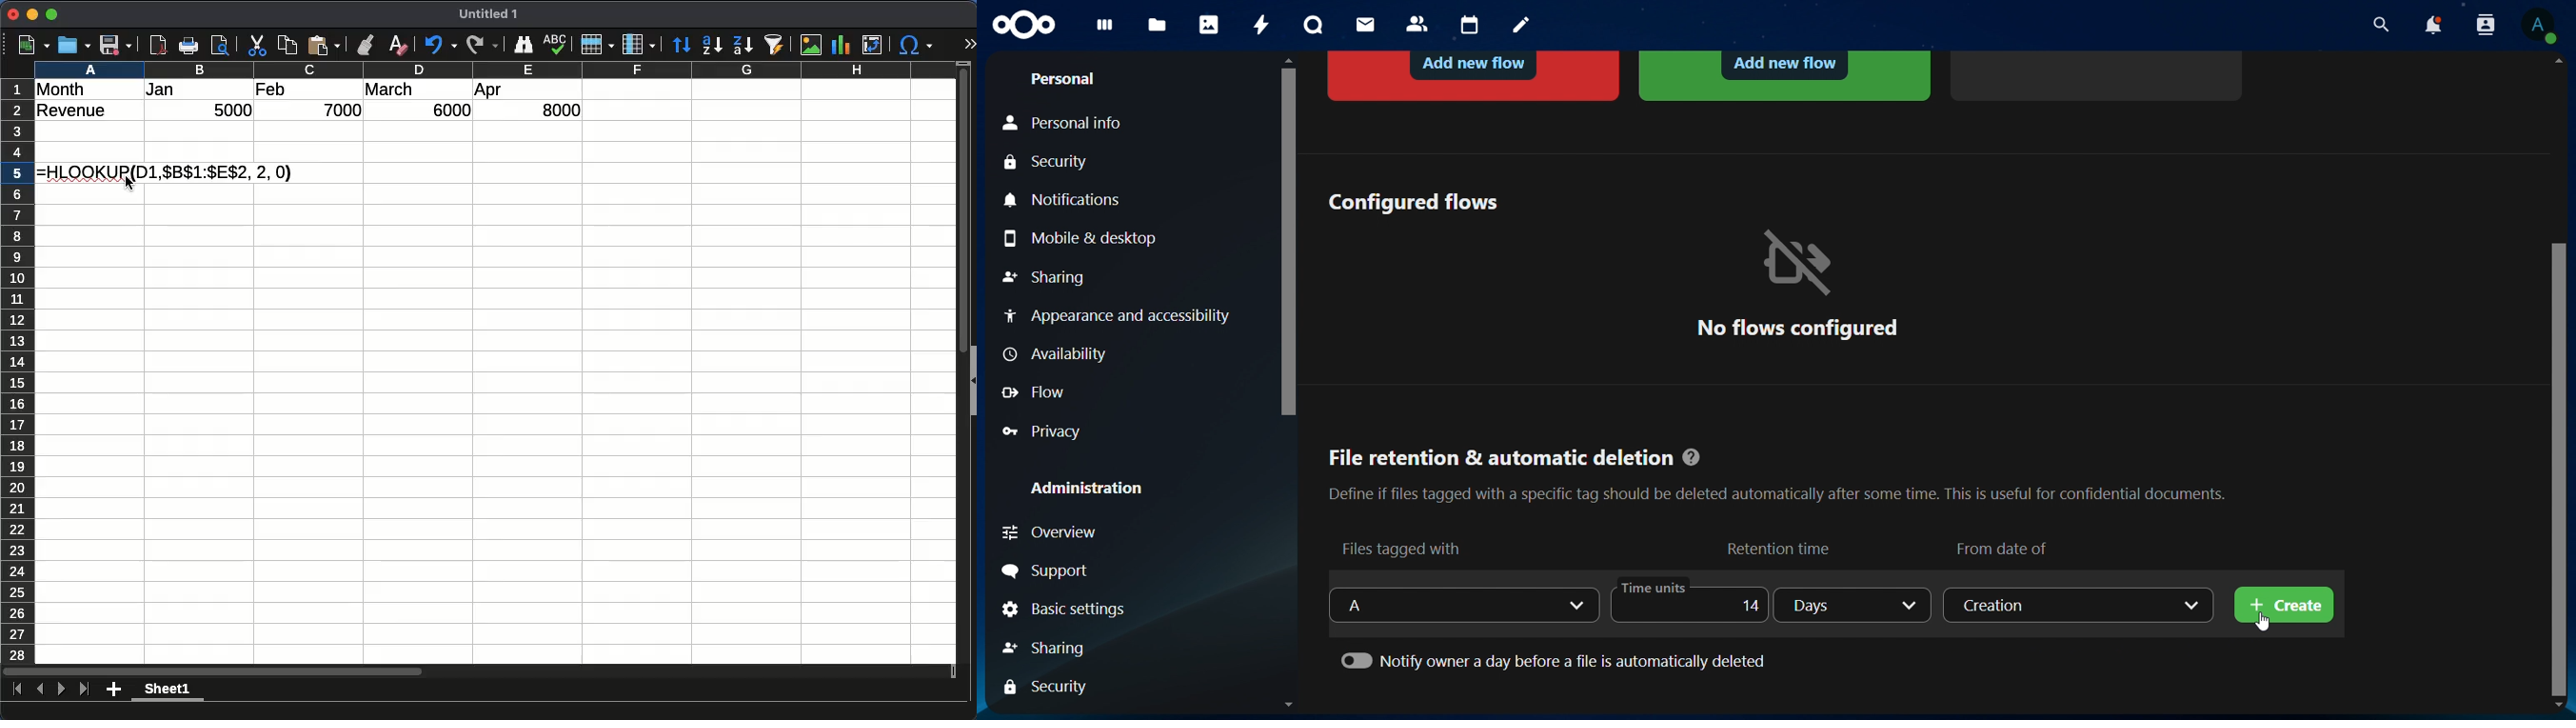 The width and height of the screenshot is (2576, 728). I want to click on column , so click(639, 45).